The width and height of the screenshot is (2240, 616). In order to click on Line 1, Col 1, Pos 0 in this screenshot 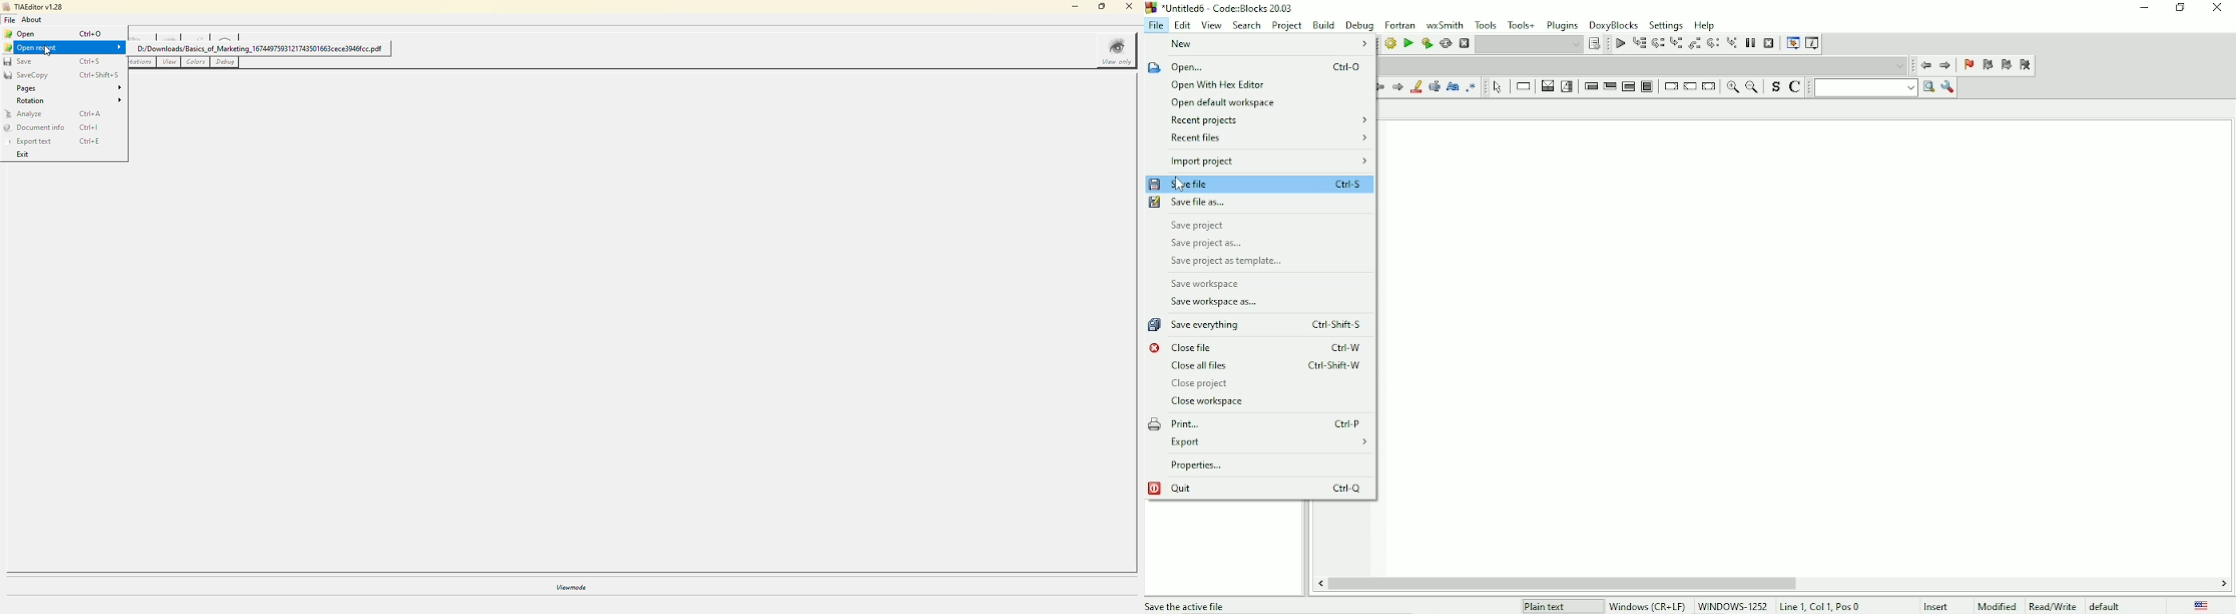, I will do `click(1819, 606)`.